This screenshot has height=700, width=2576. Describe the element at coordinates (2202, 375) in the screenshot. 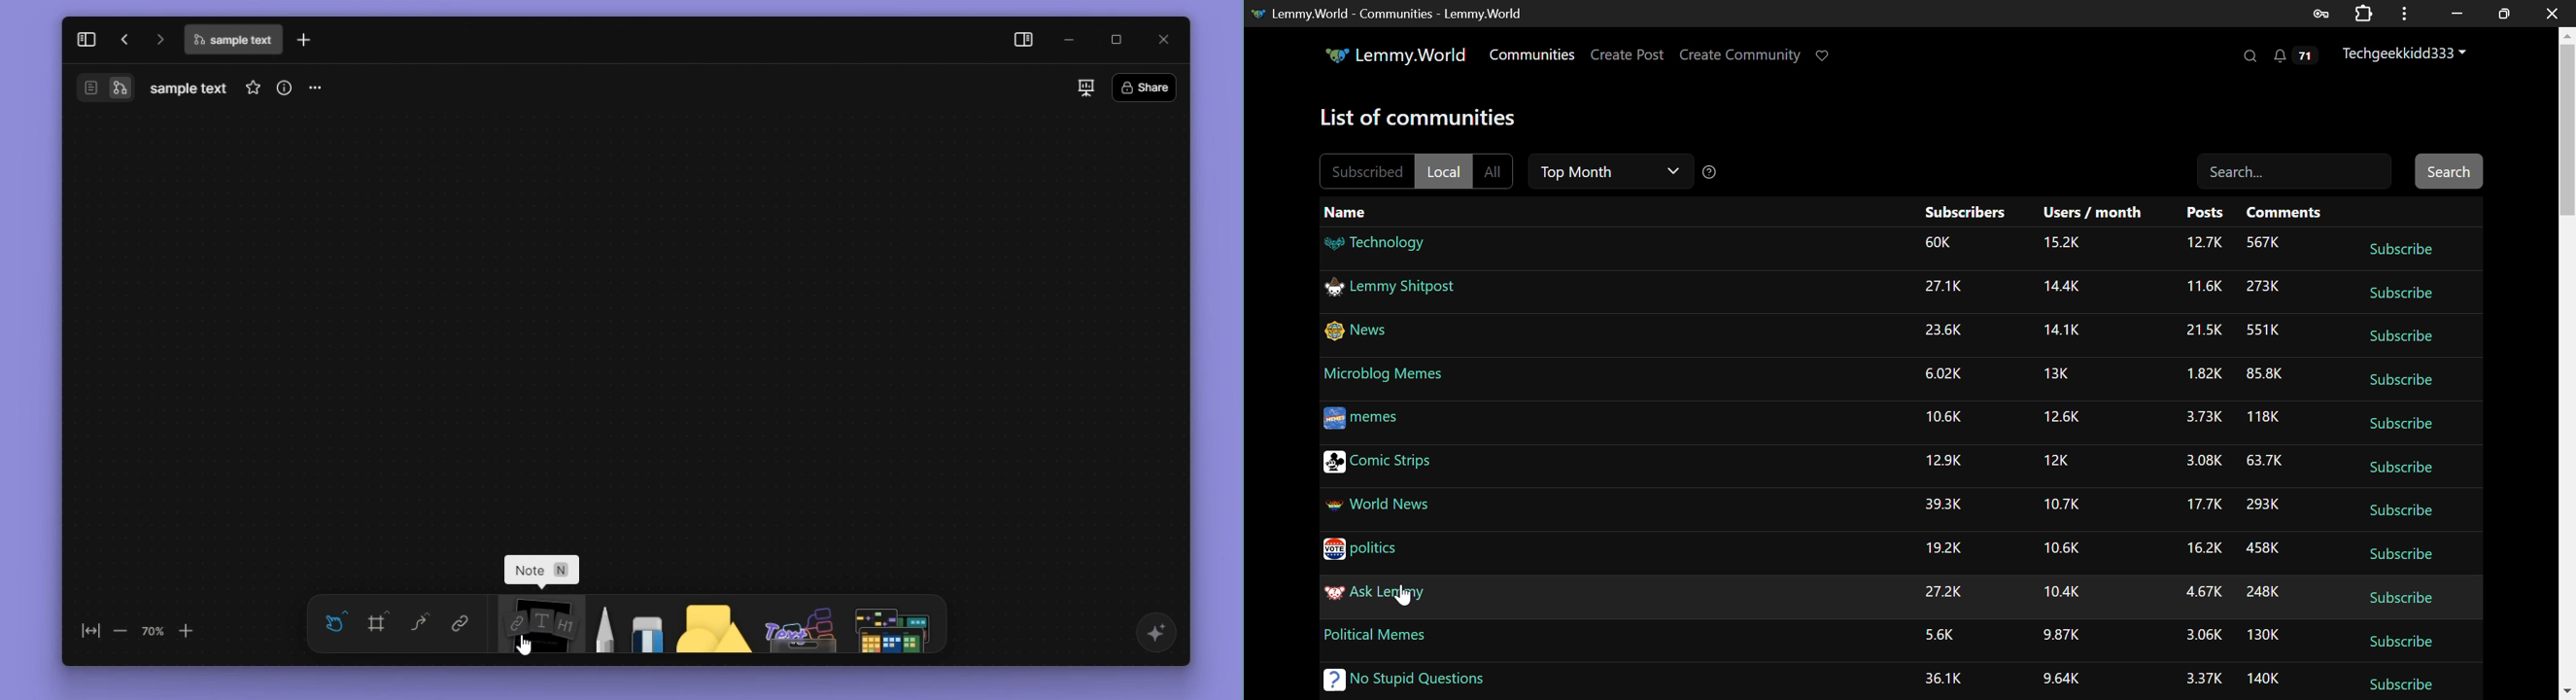

I see `Amount` at that location.